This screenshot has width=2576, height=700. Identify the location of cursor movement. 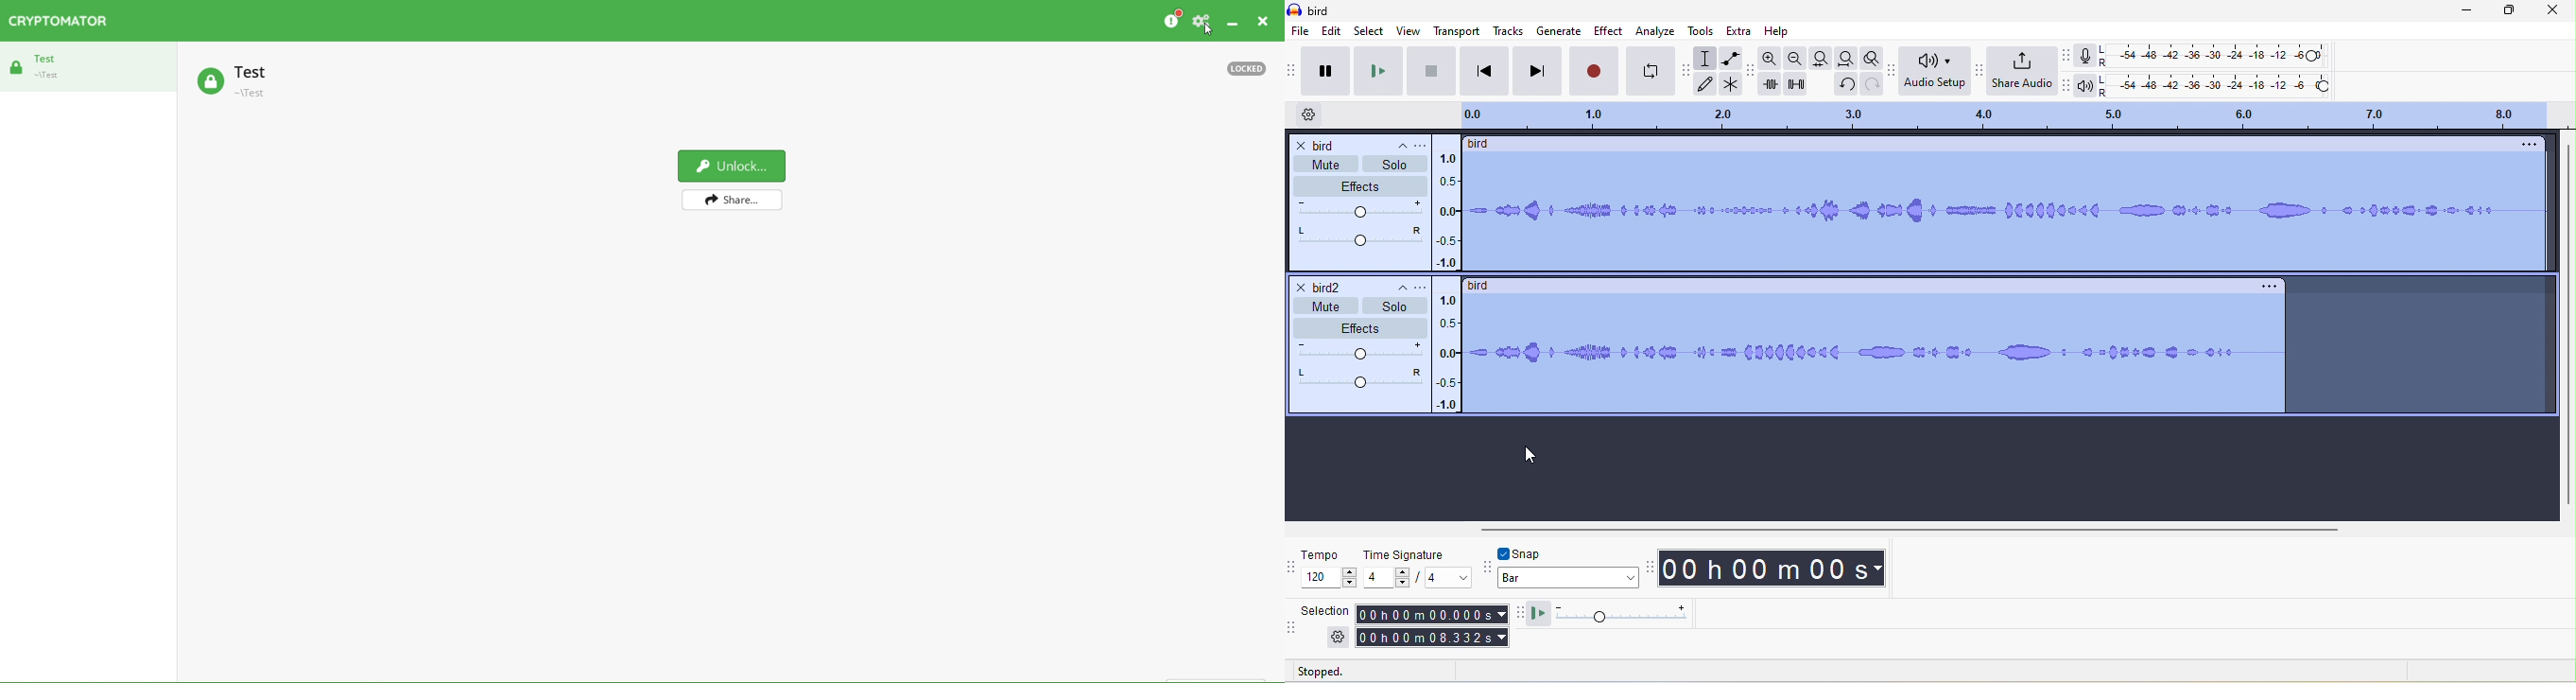
(1531, 454).